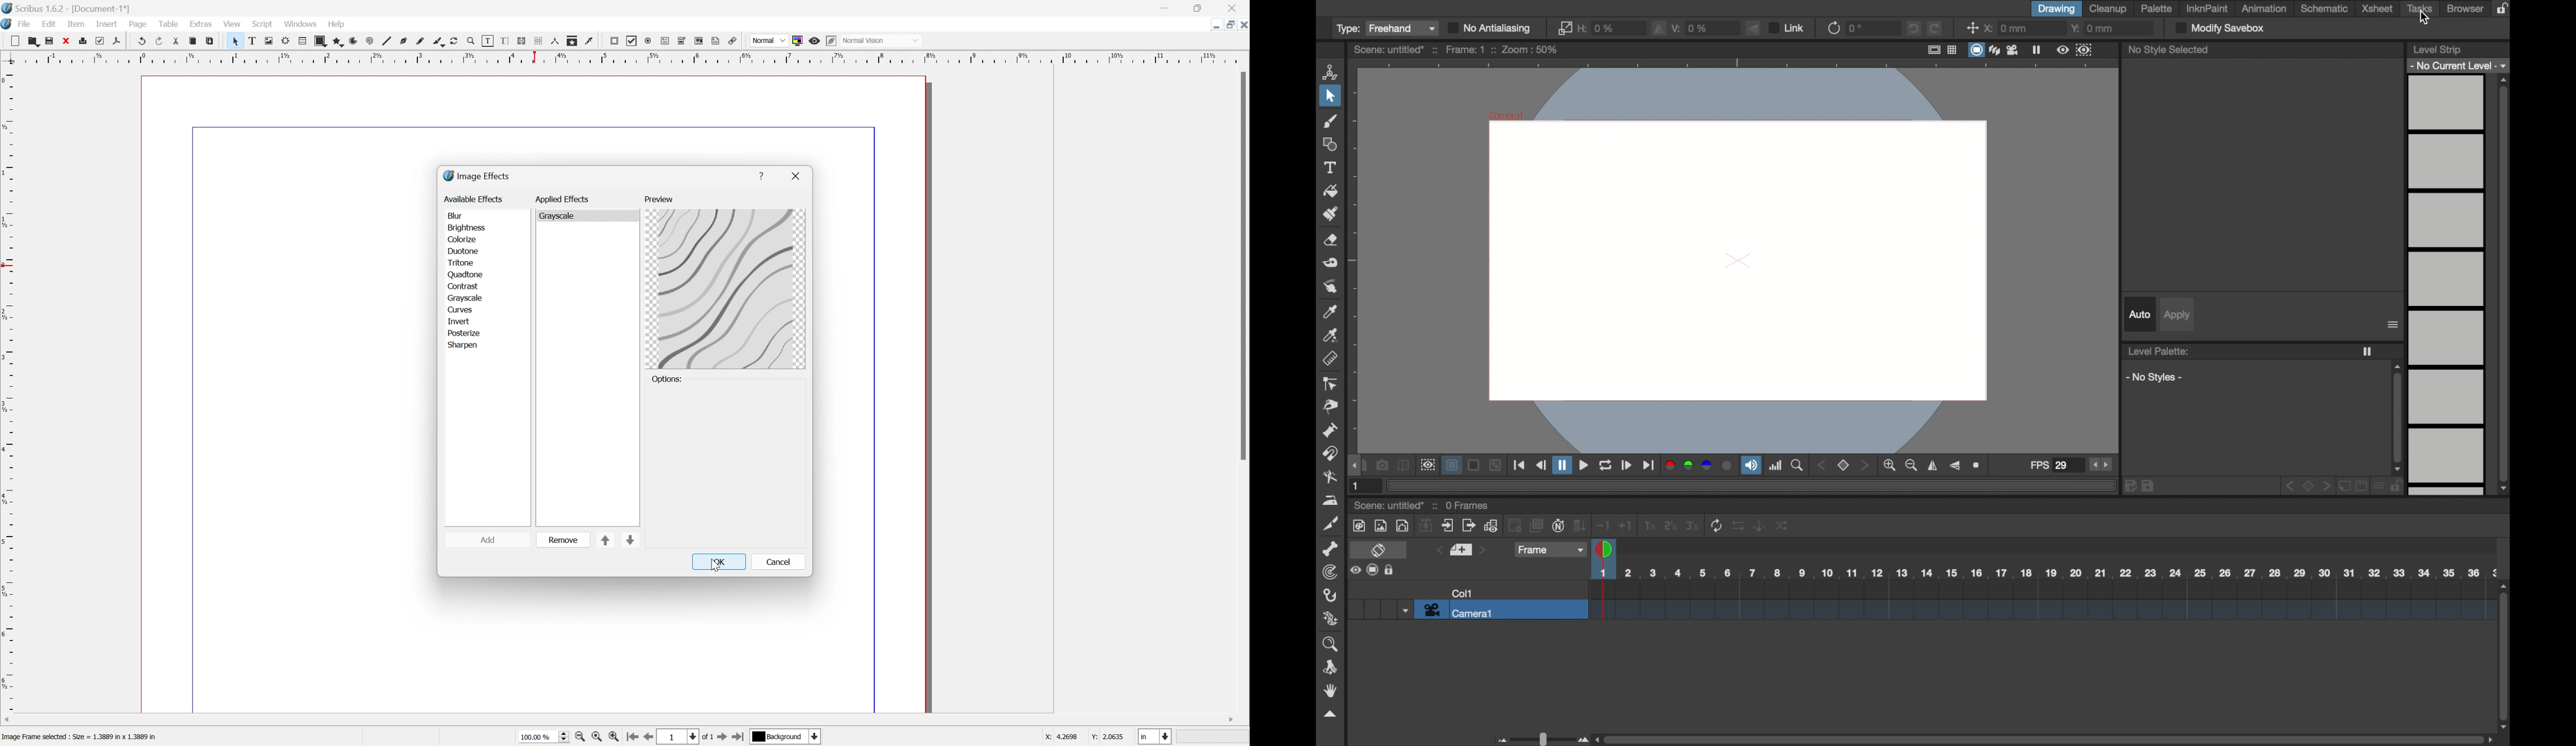  Describe the element at coordinates (464, 297) in the screenshot. I see `grayscale` at that location.